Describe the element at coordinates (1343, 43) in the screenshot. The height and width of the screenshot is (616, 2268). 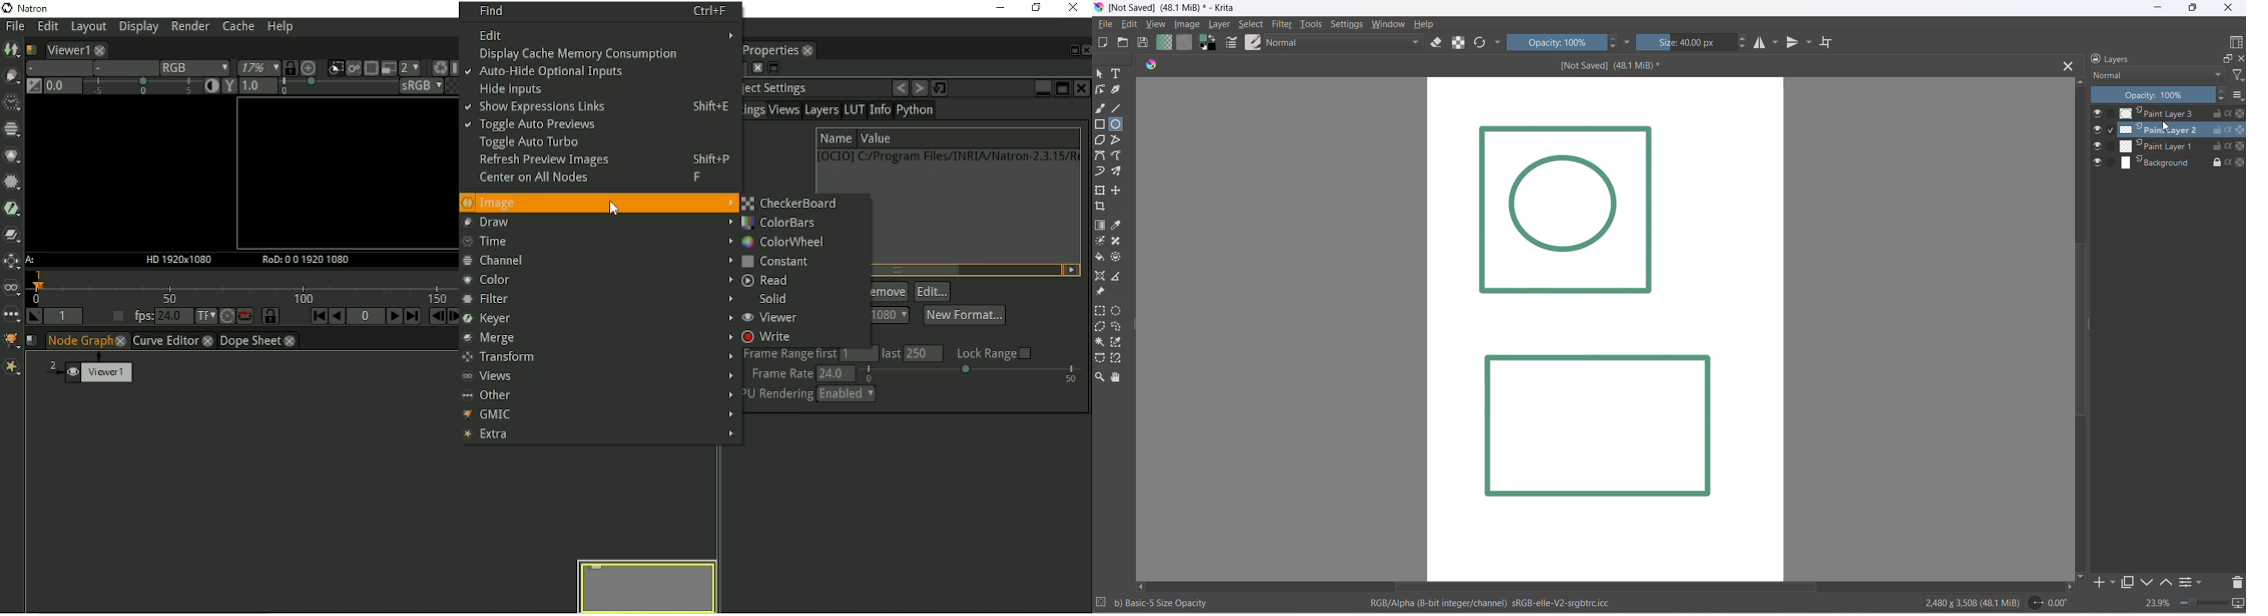
I see `blending mode` at that location.